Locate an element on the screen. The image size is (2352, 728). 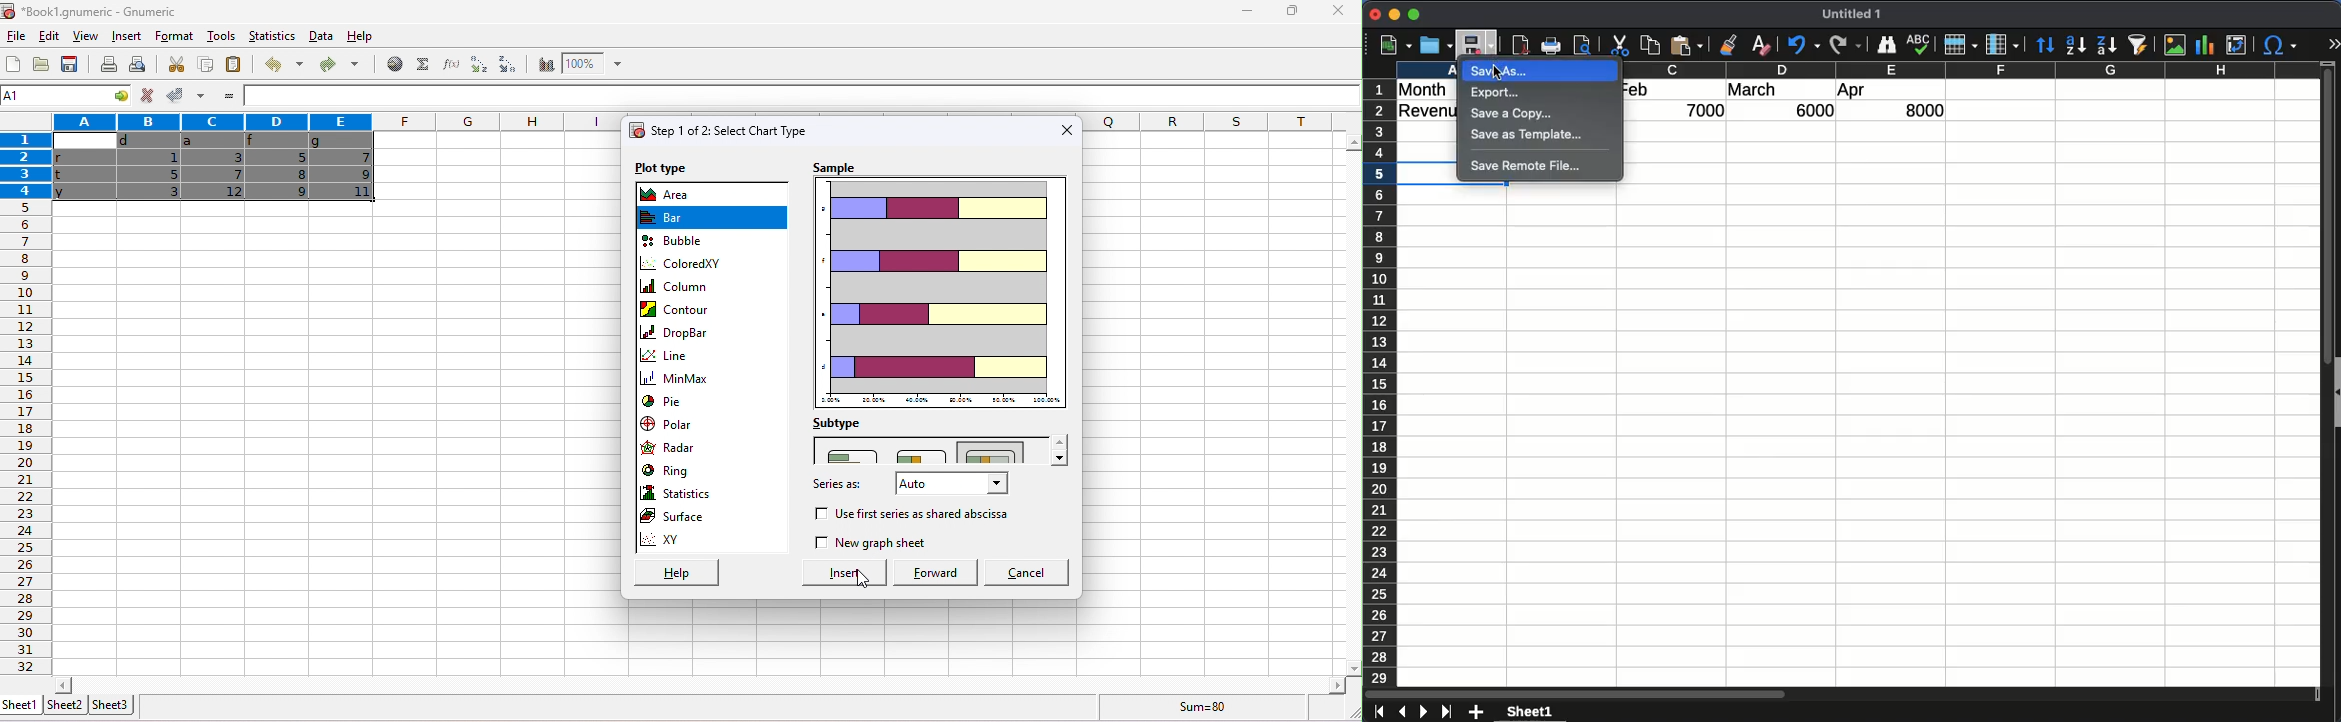
image is located at coordinates (2175, 45).